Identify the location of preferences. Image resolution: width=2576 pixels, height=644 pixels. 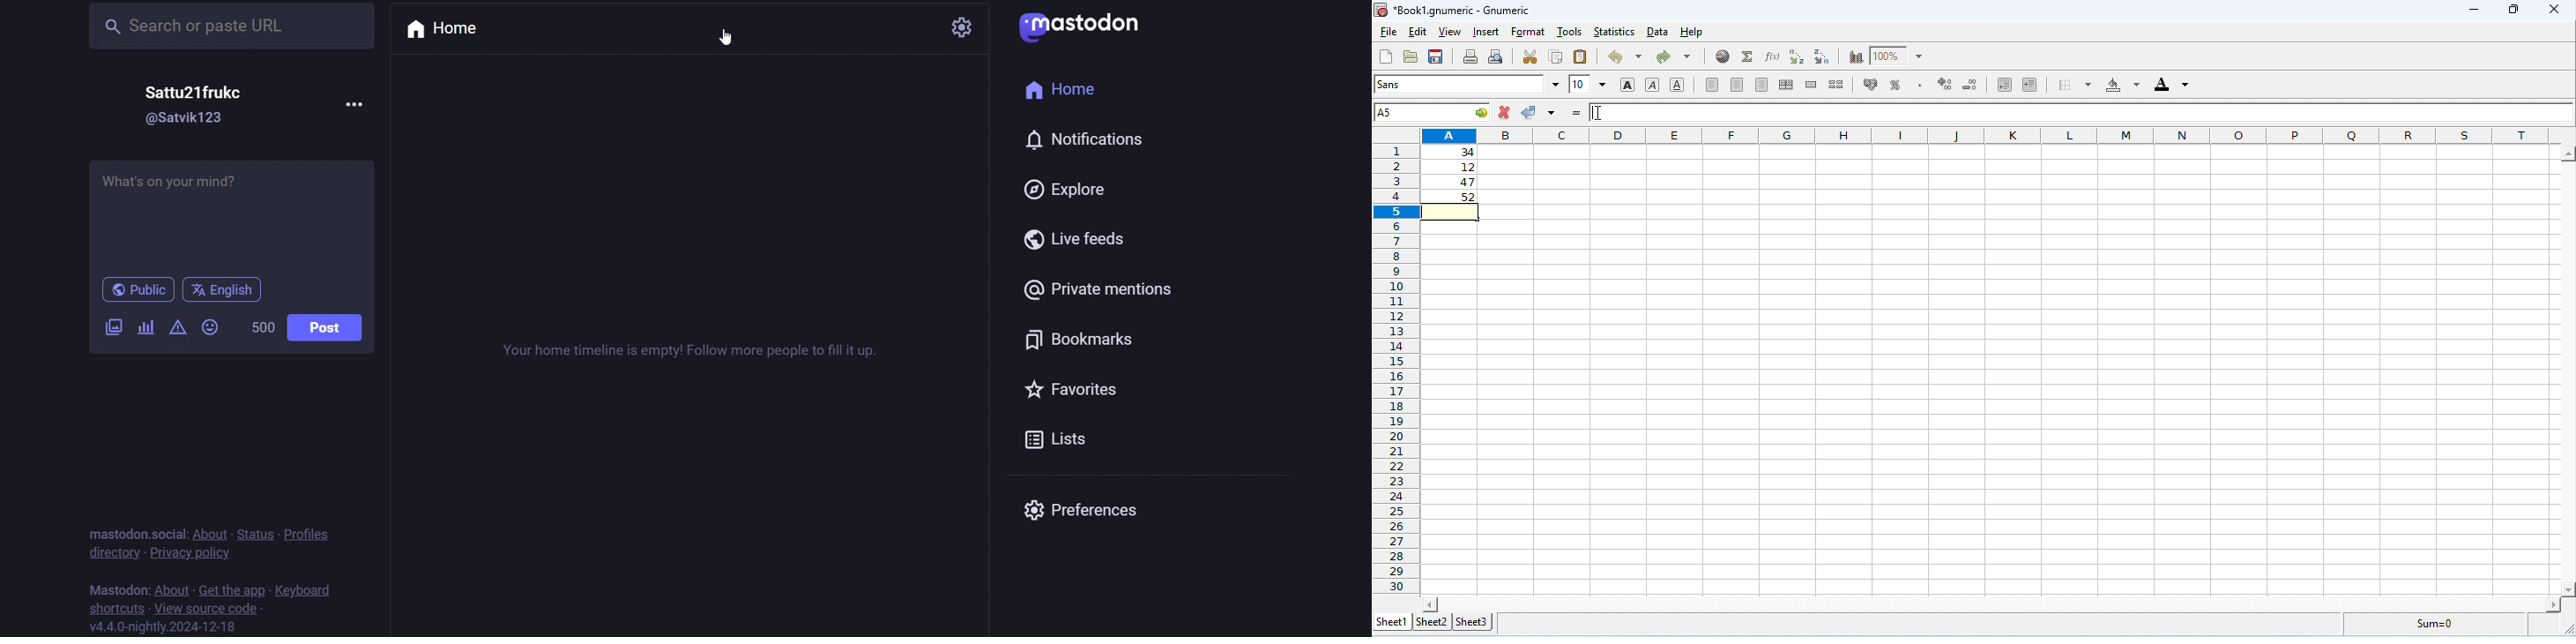
(1094, 509).